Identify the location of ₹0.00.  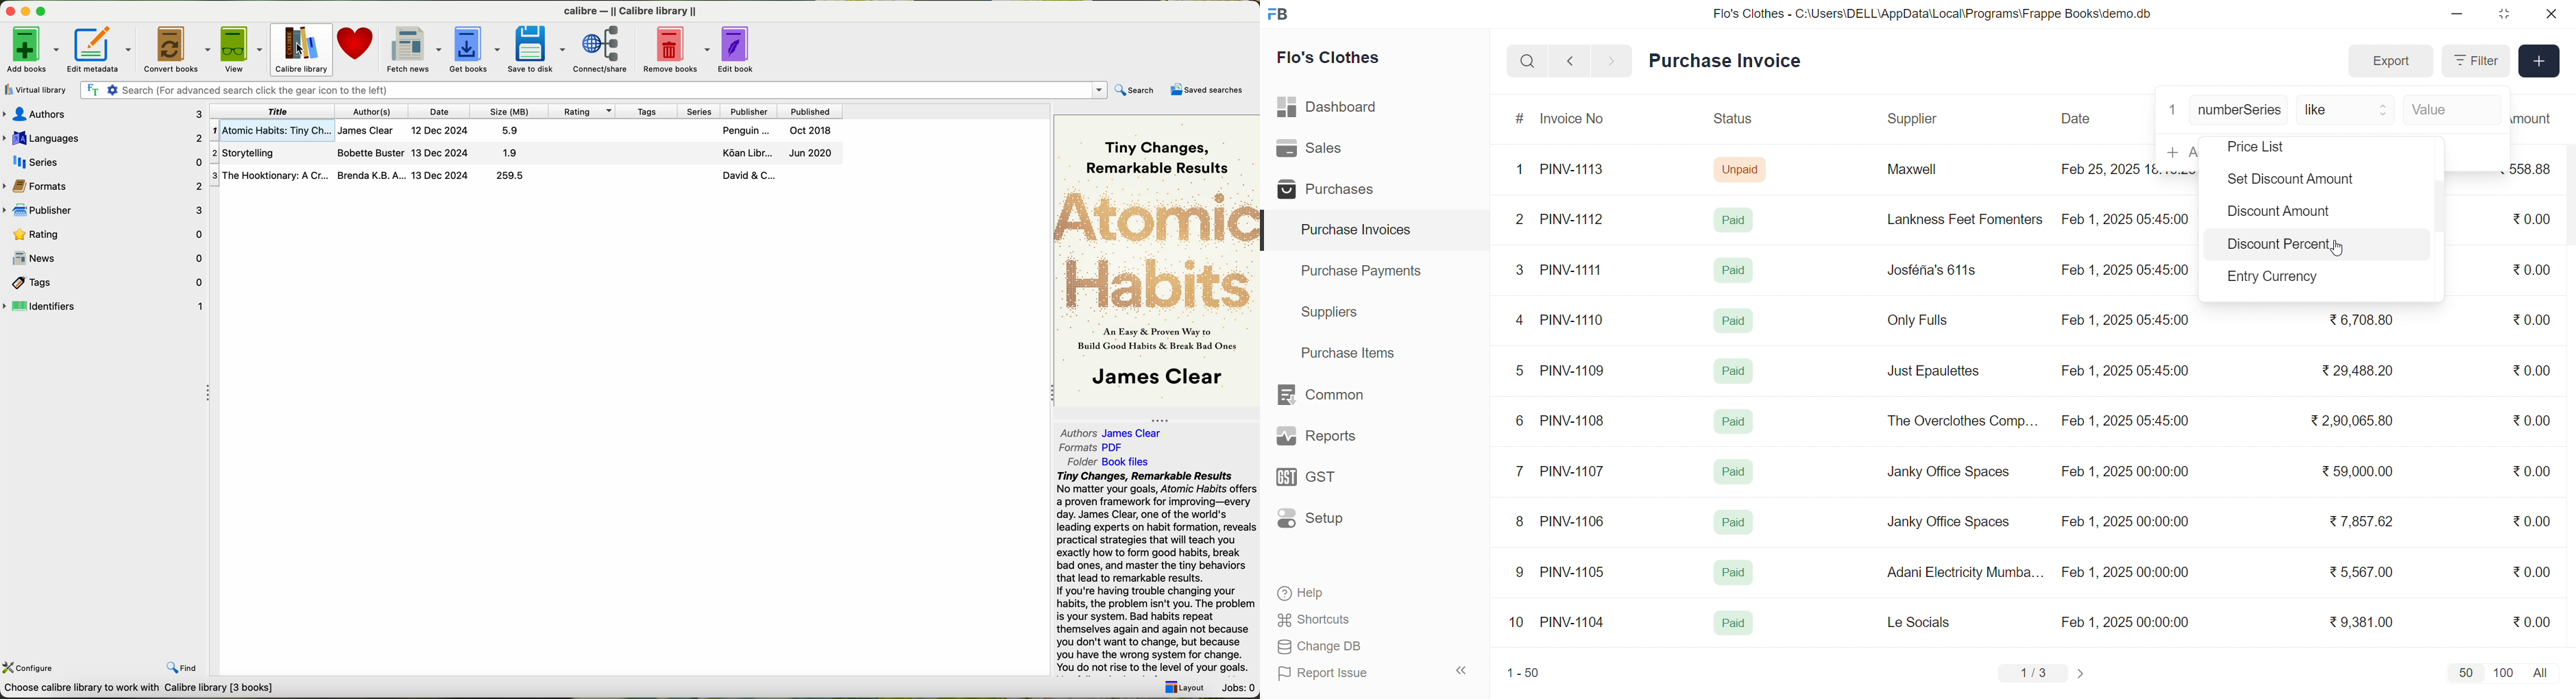
(2531, 521).